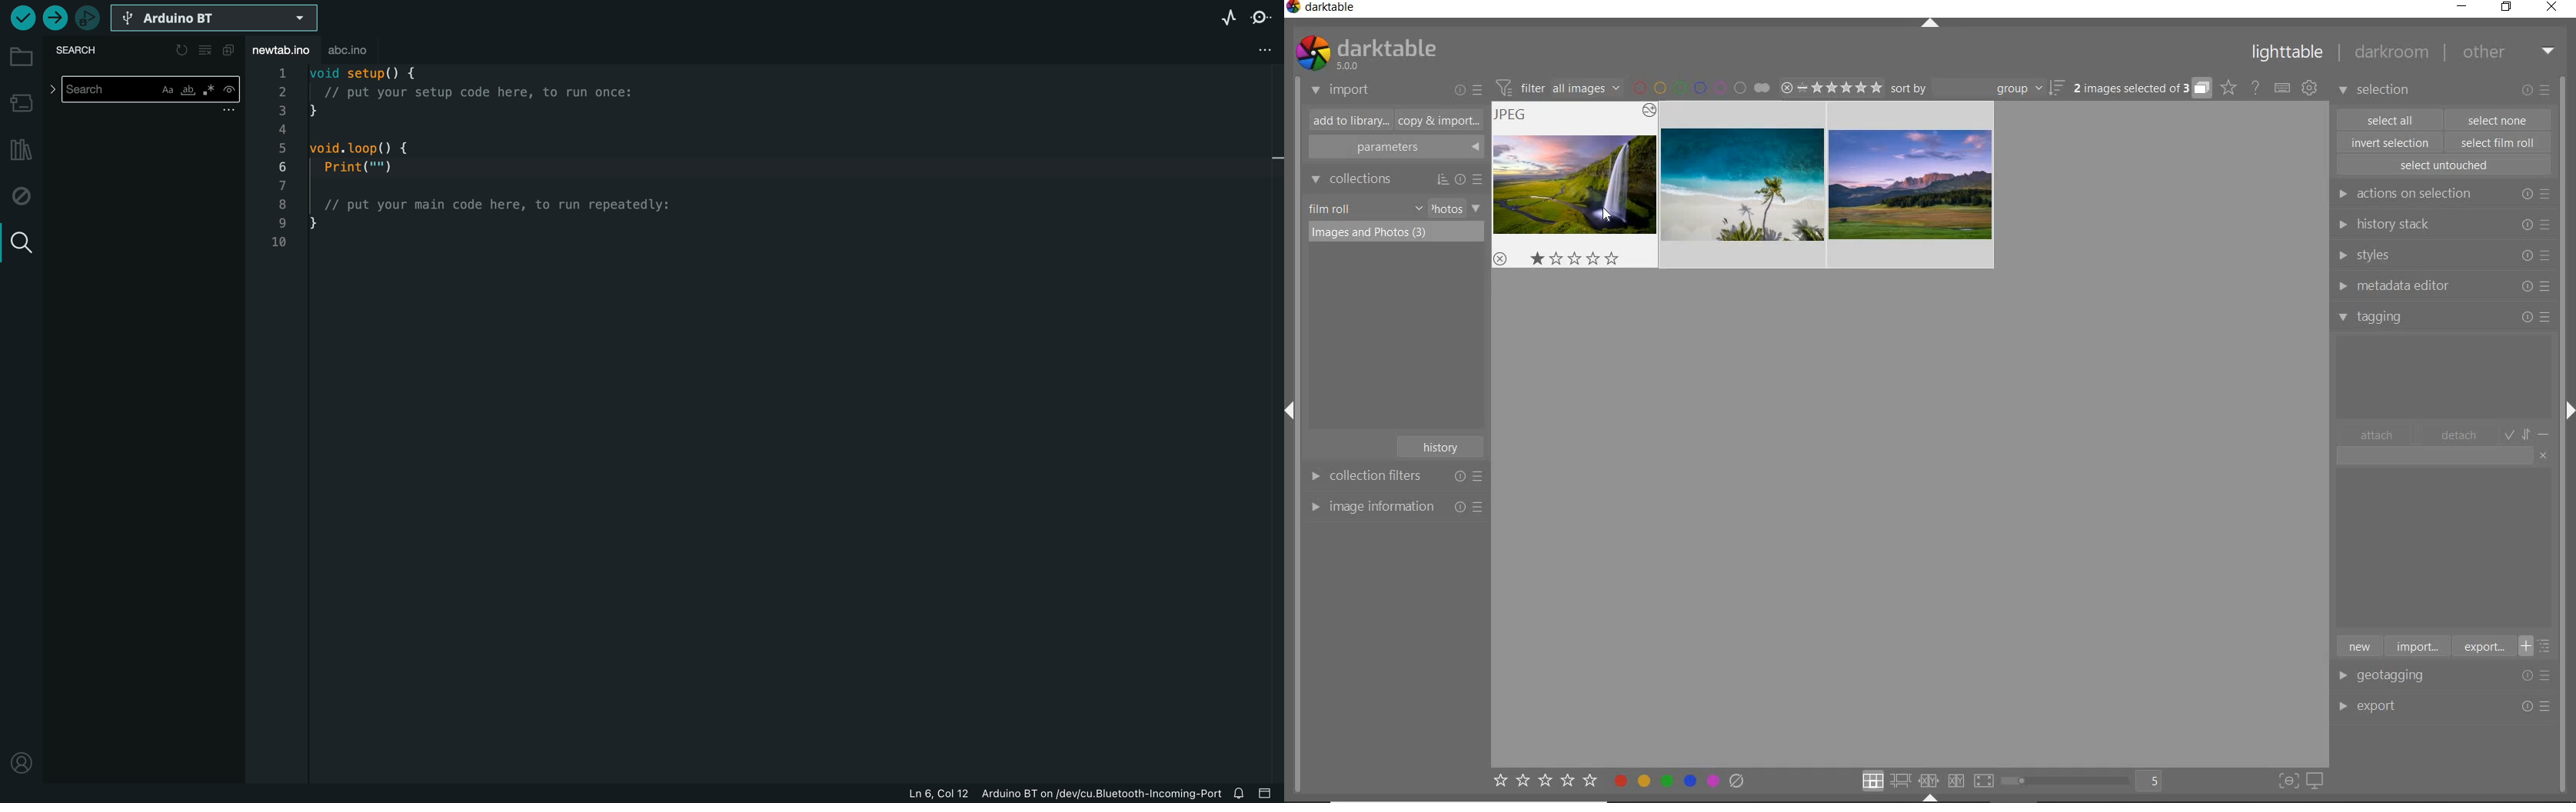  Describe the element at coordinates (2442, 256) in the screenshot. I see `styles` at that location.